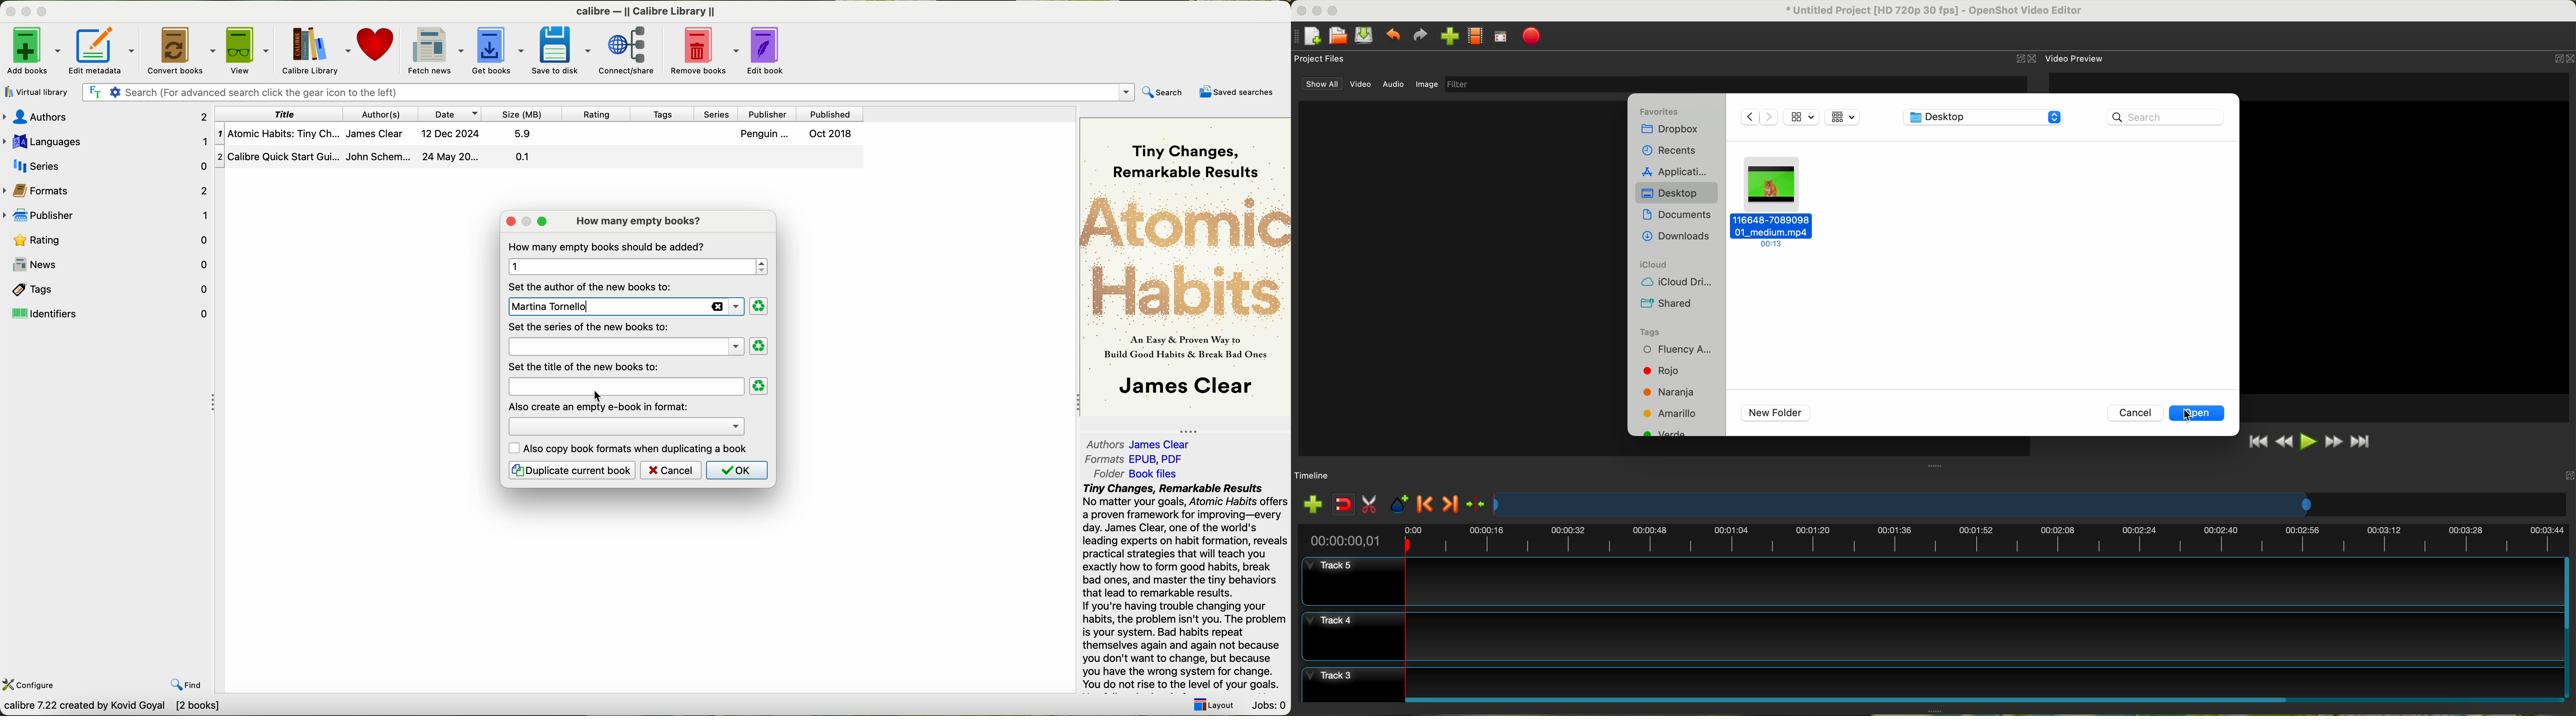  Describe the element at coordinates (599, 406) in the screenshot. I see `also create and empy ebook in format` at that location.